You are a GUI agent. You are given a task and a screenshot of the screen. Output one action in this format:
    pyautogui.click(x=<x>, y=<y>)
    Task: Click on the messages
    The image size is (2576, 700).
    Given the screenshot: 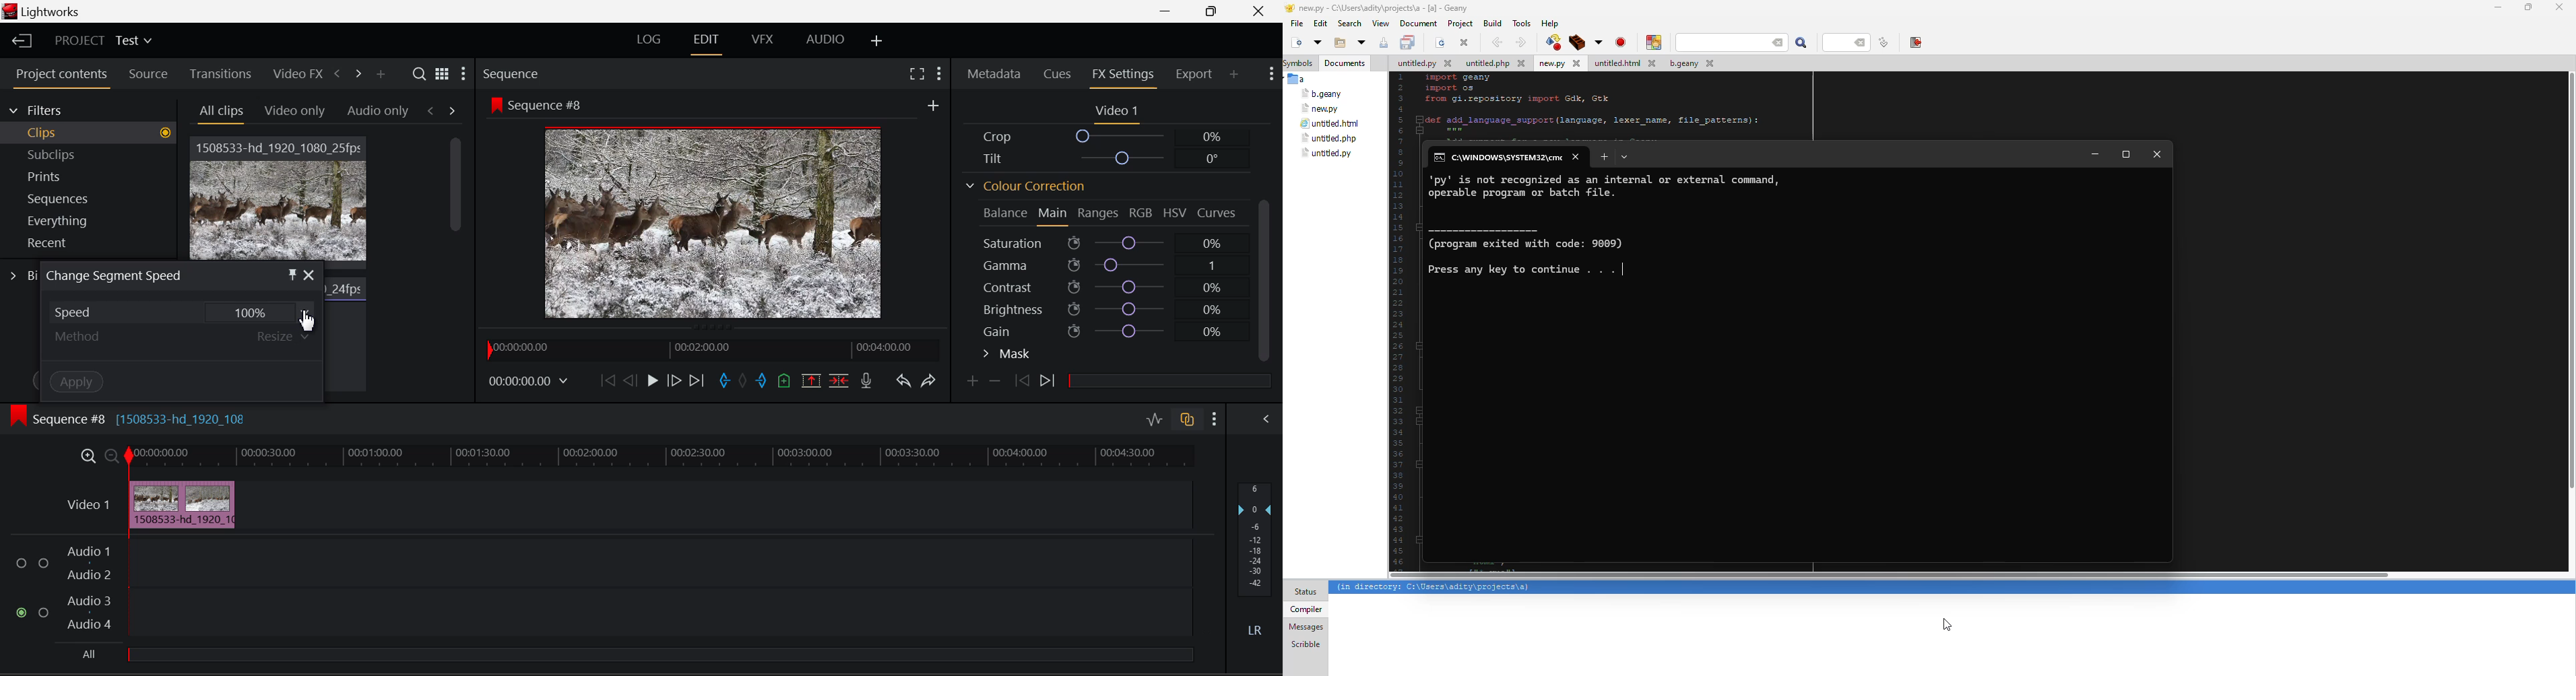 What is the action you would take?
    pyautogui.click(x=1306, y=627)
    